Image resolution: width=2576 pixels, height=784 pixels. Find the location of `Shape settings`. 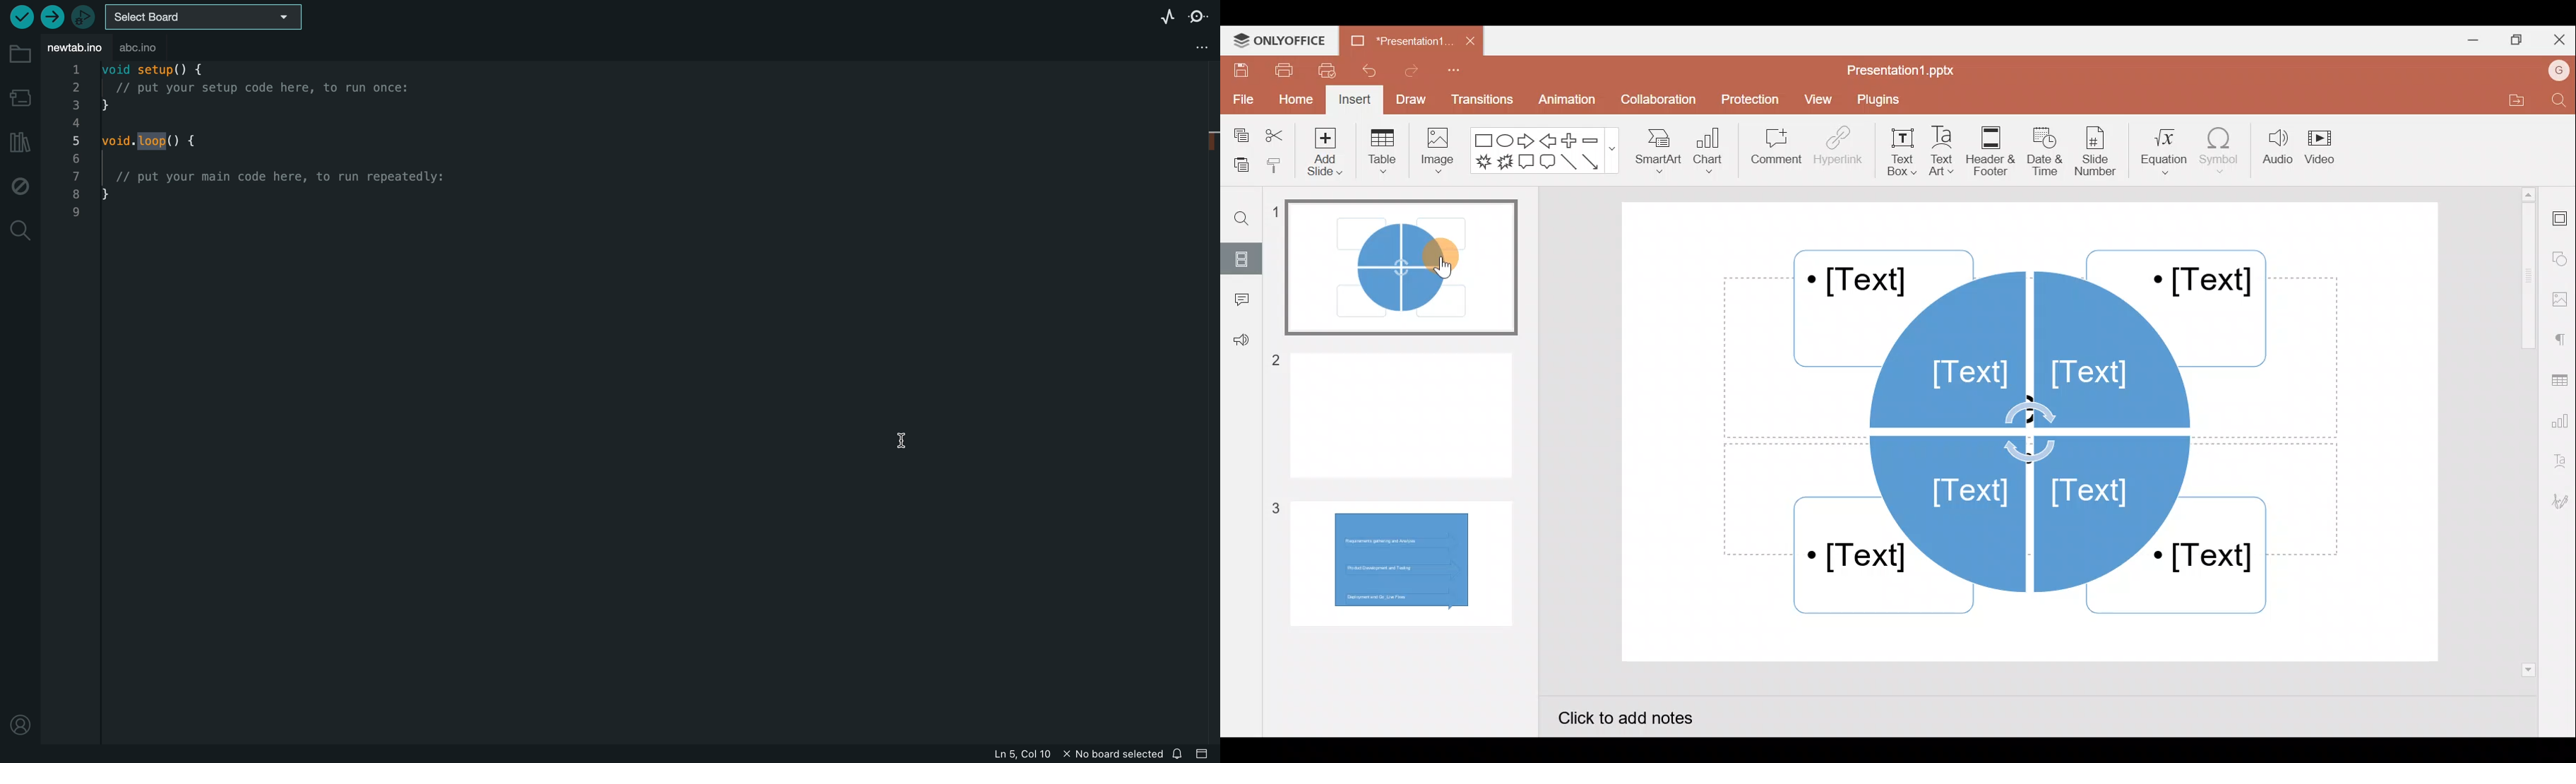

Shape settings is located at coordinates (2560, 254).